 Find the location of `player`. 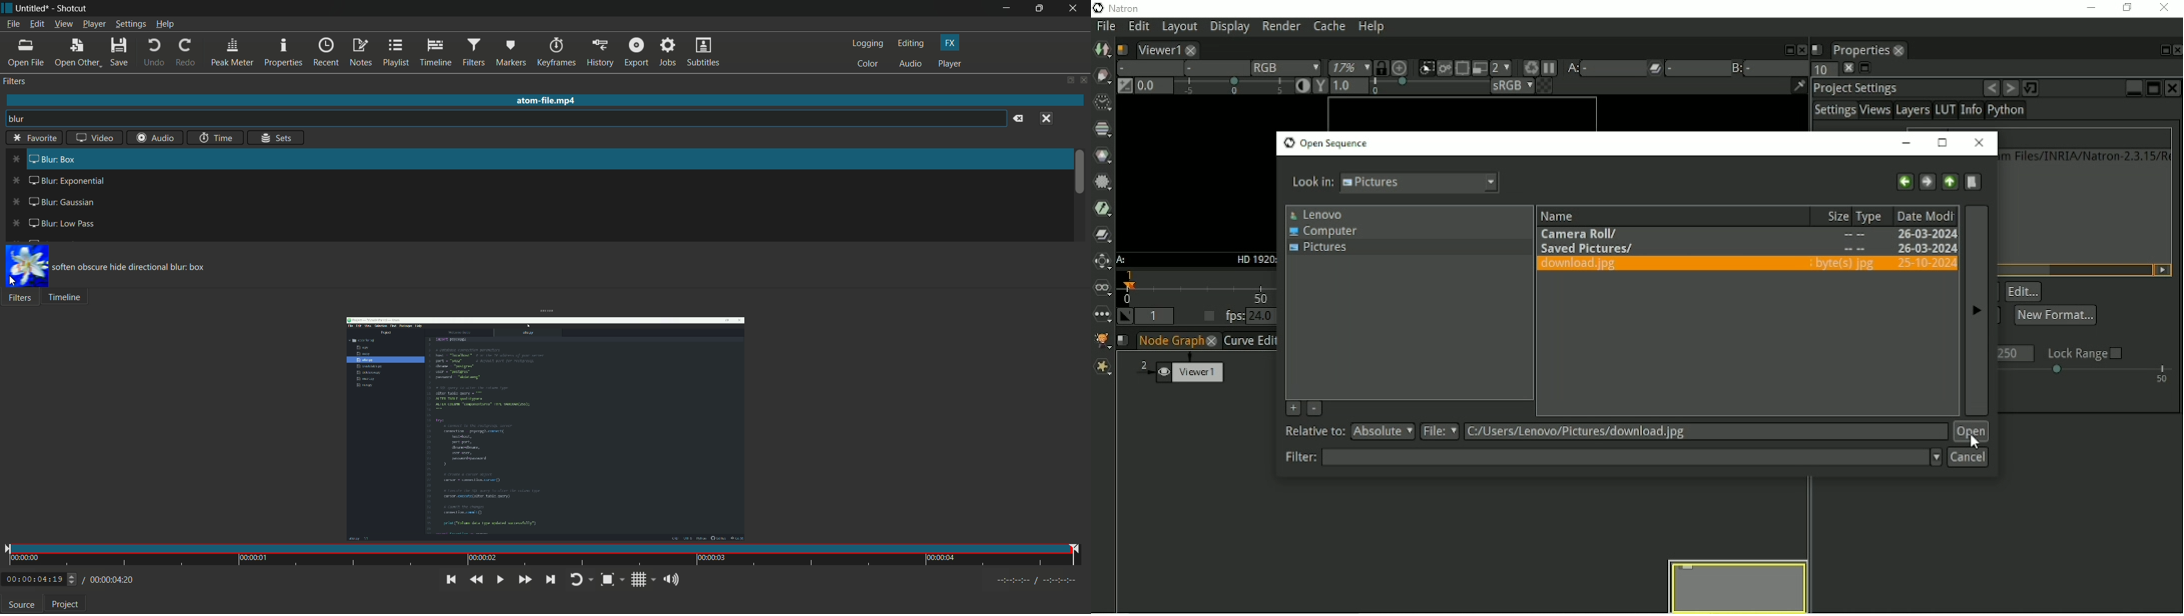

player is located at coordinates (951, 63).